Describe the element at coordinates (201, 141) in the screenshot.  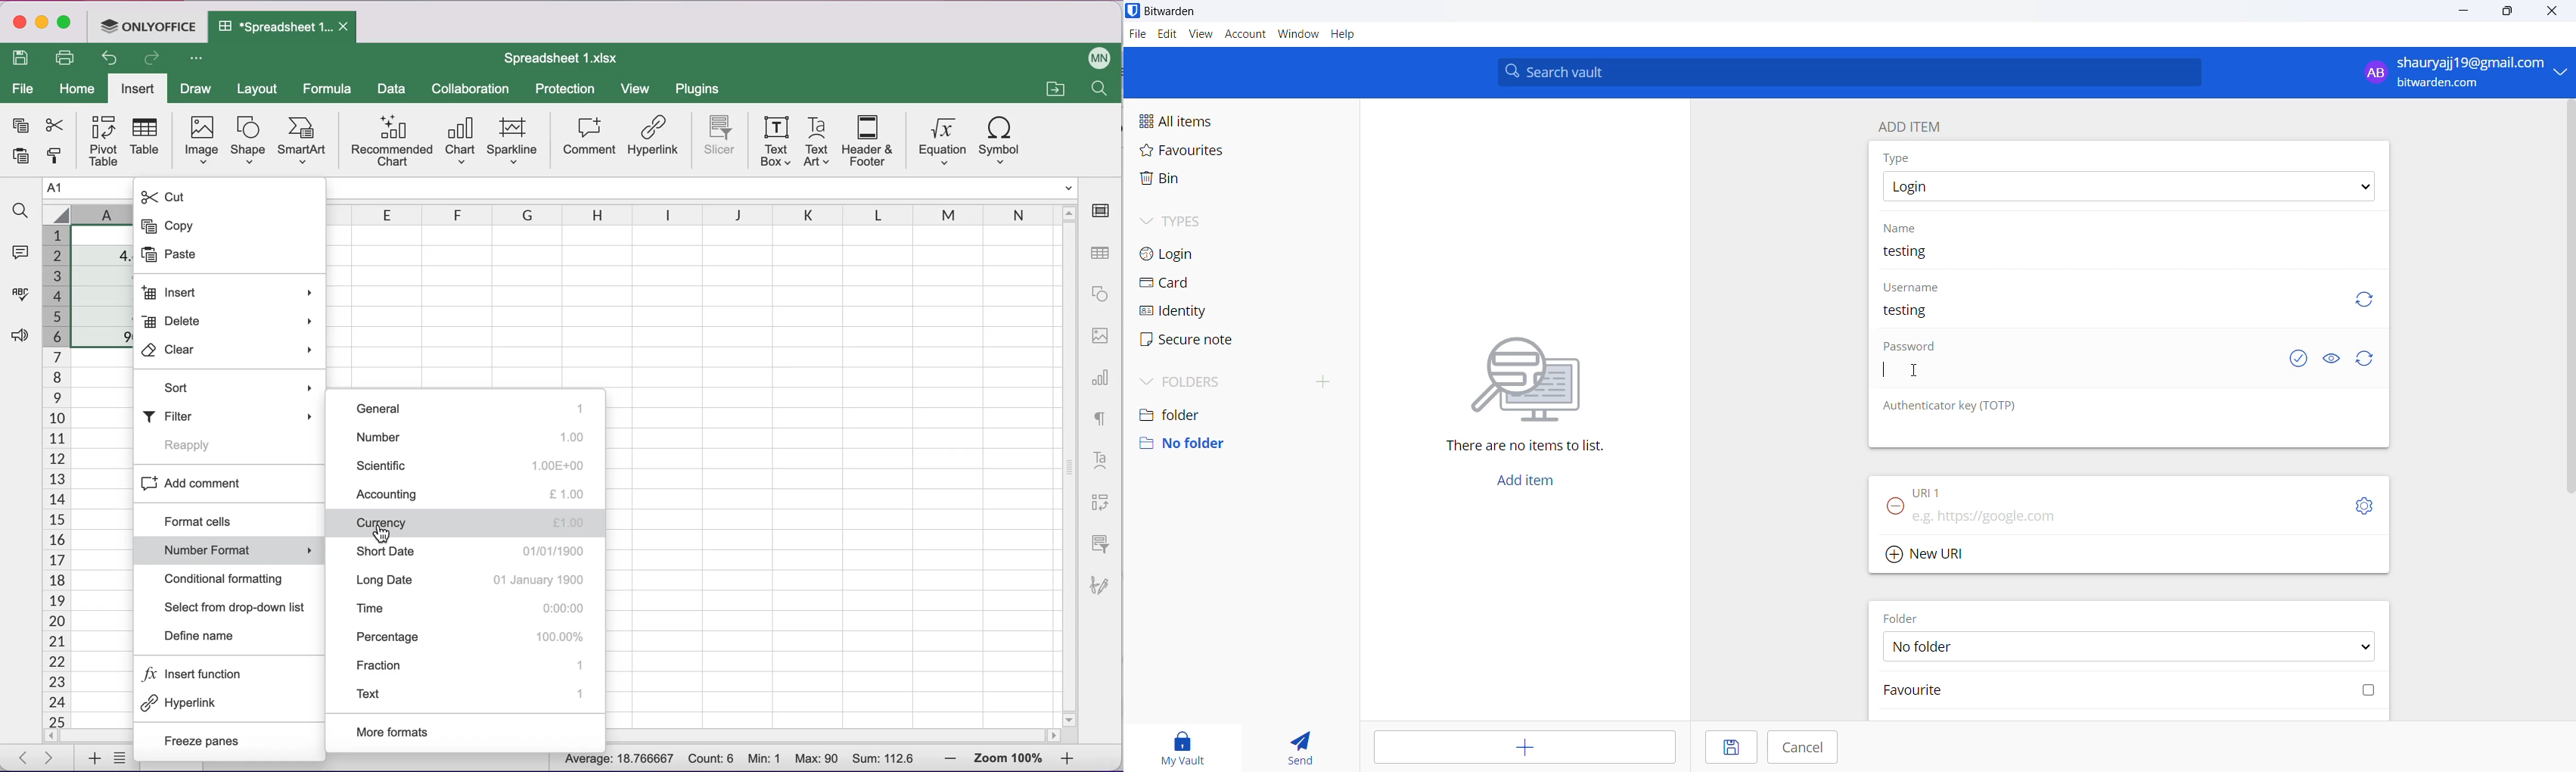
I see `image` at that location.